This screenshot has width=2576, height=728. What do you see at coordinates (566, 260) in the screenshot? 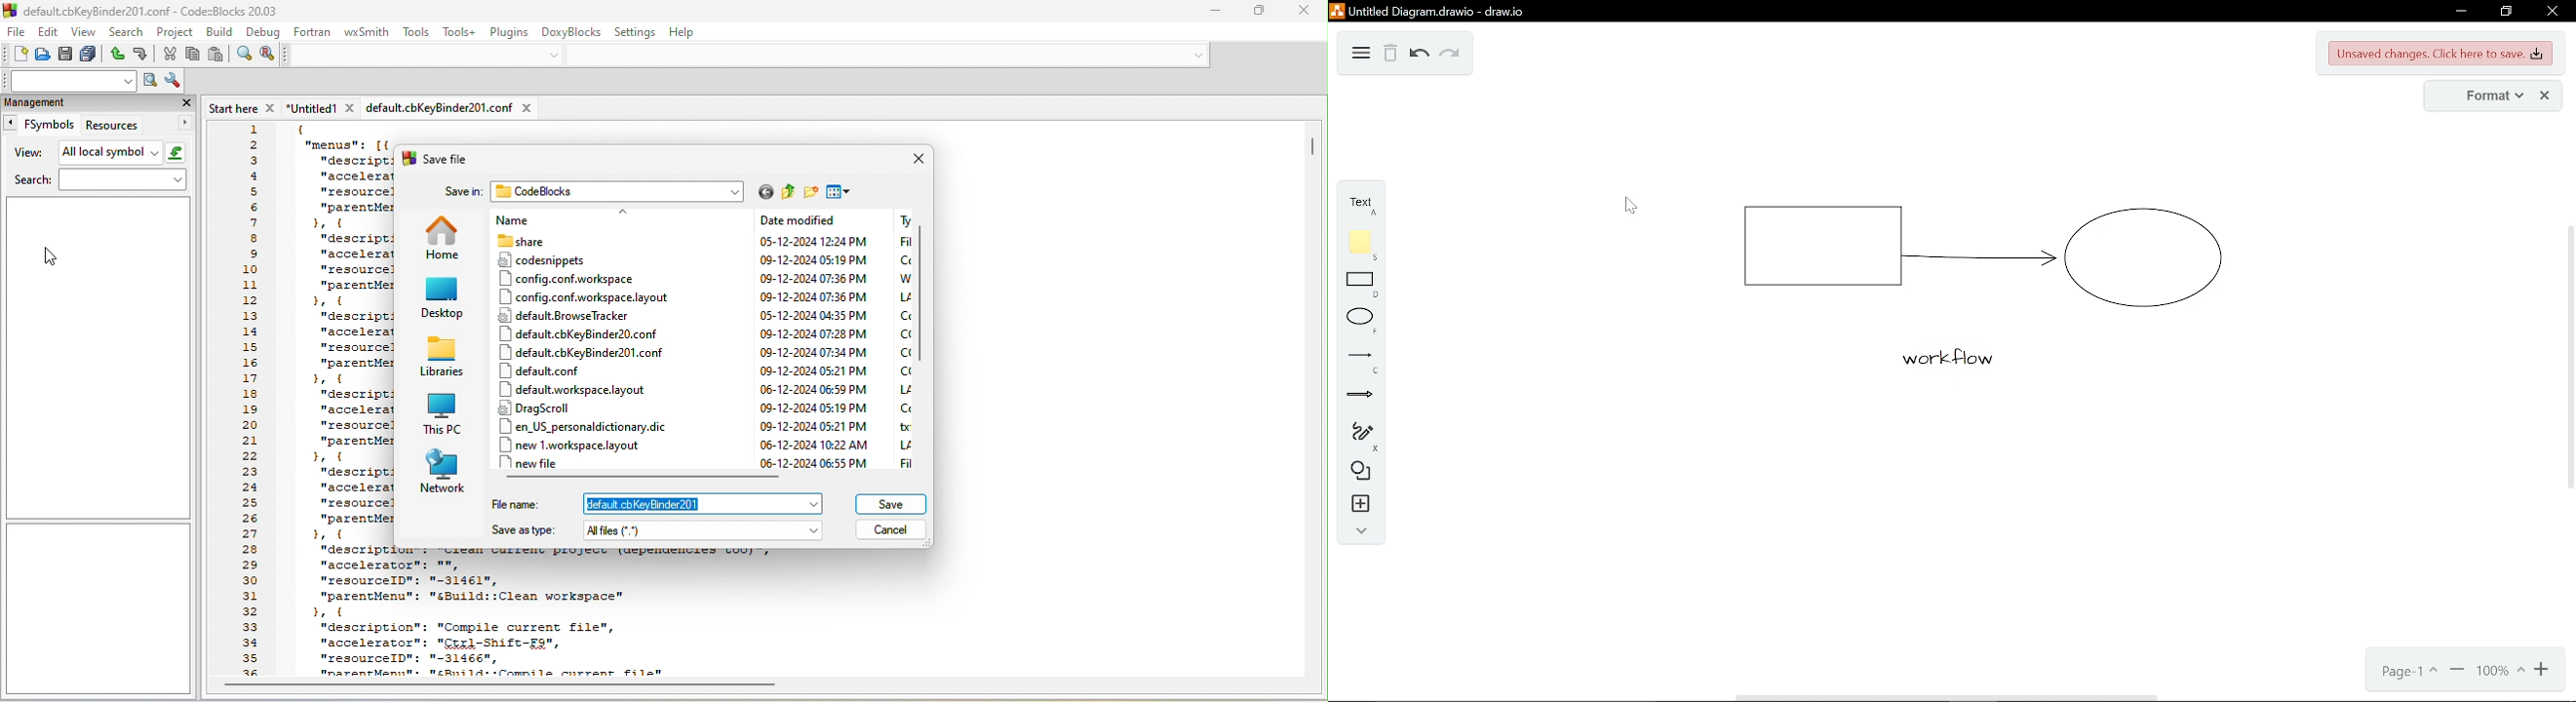
I see `codesnippets` at bounding box center [566, 260].